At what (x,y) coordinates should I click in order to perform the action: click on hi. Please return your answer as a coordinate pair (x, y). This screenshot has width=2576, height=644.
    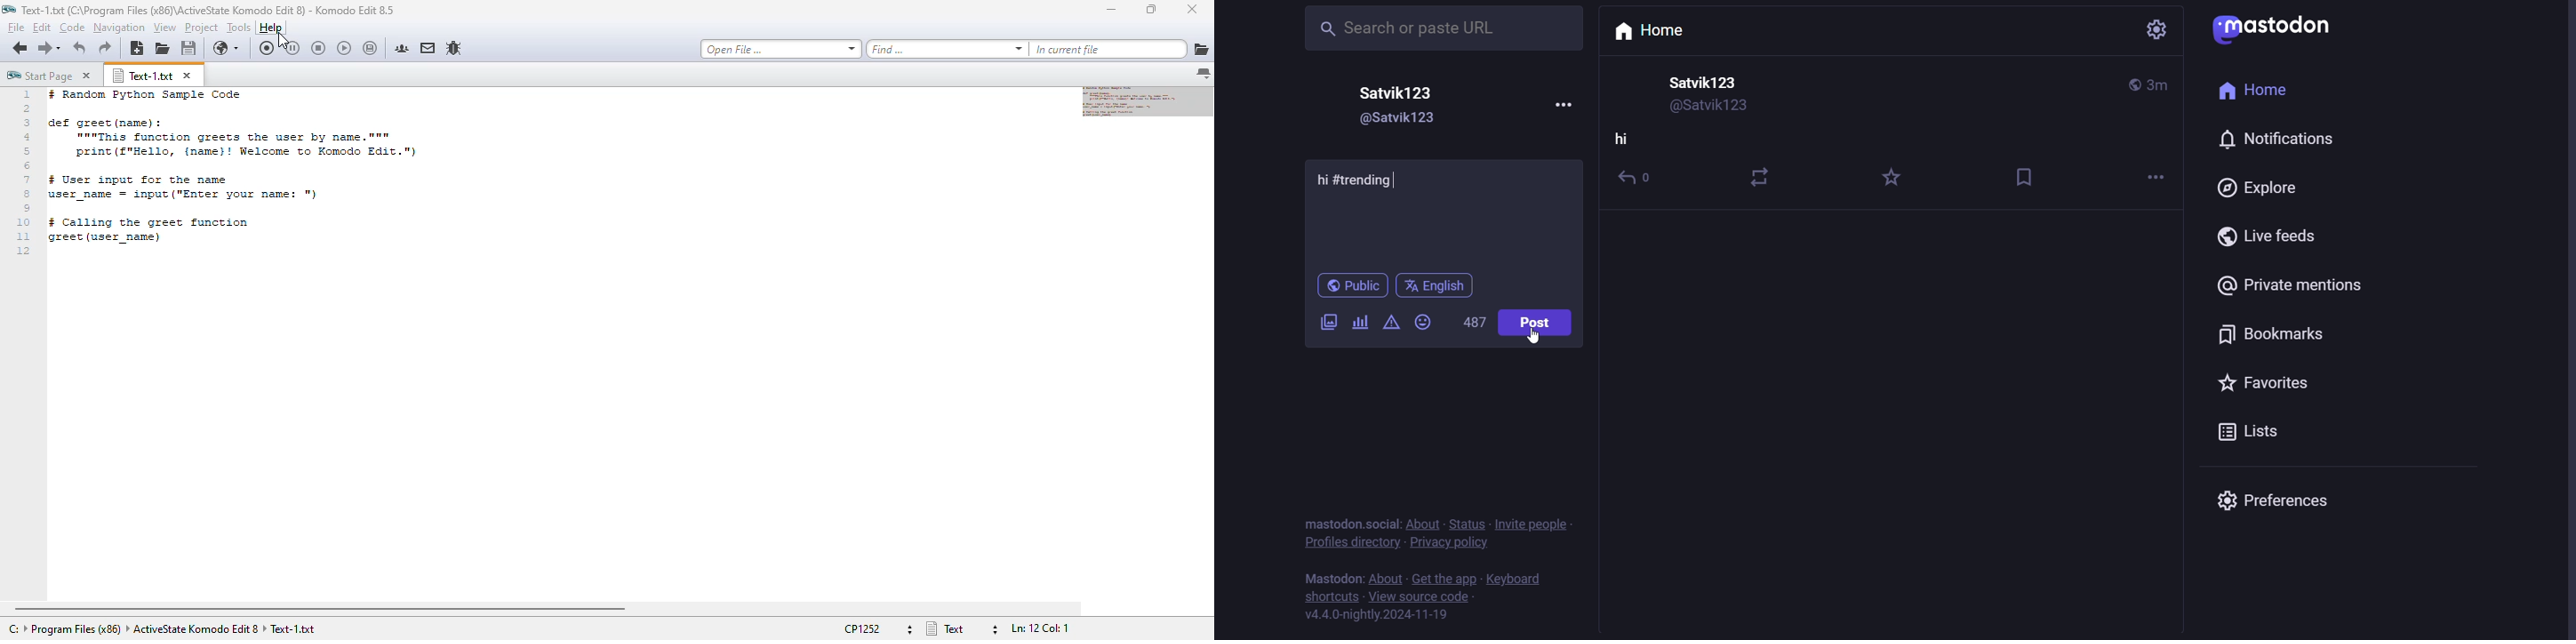
    Looking at the image, I should click on (1623, 142).